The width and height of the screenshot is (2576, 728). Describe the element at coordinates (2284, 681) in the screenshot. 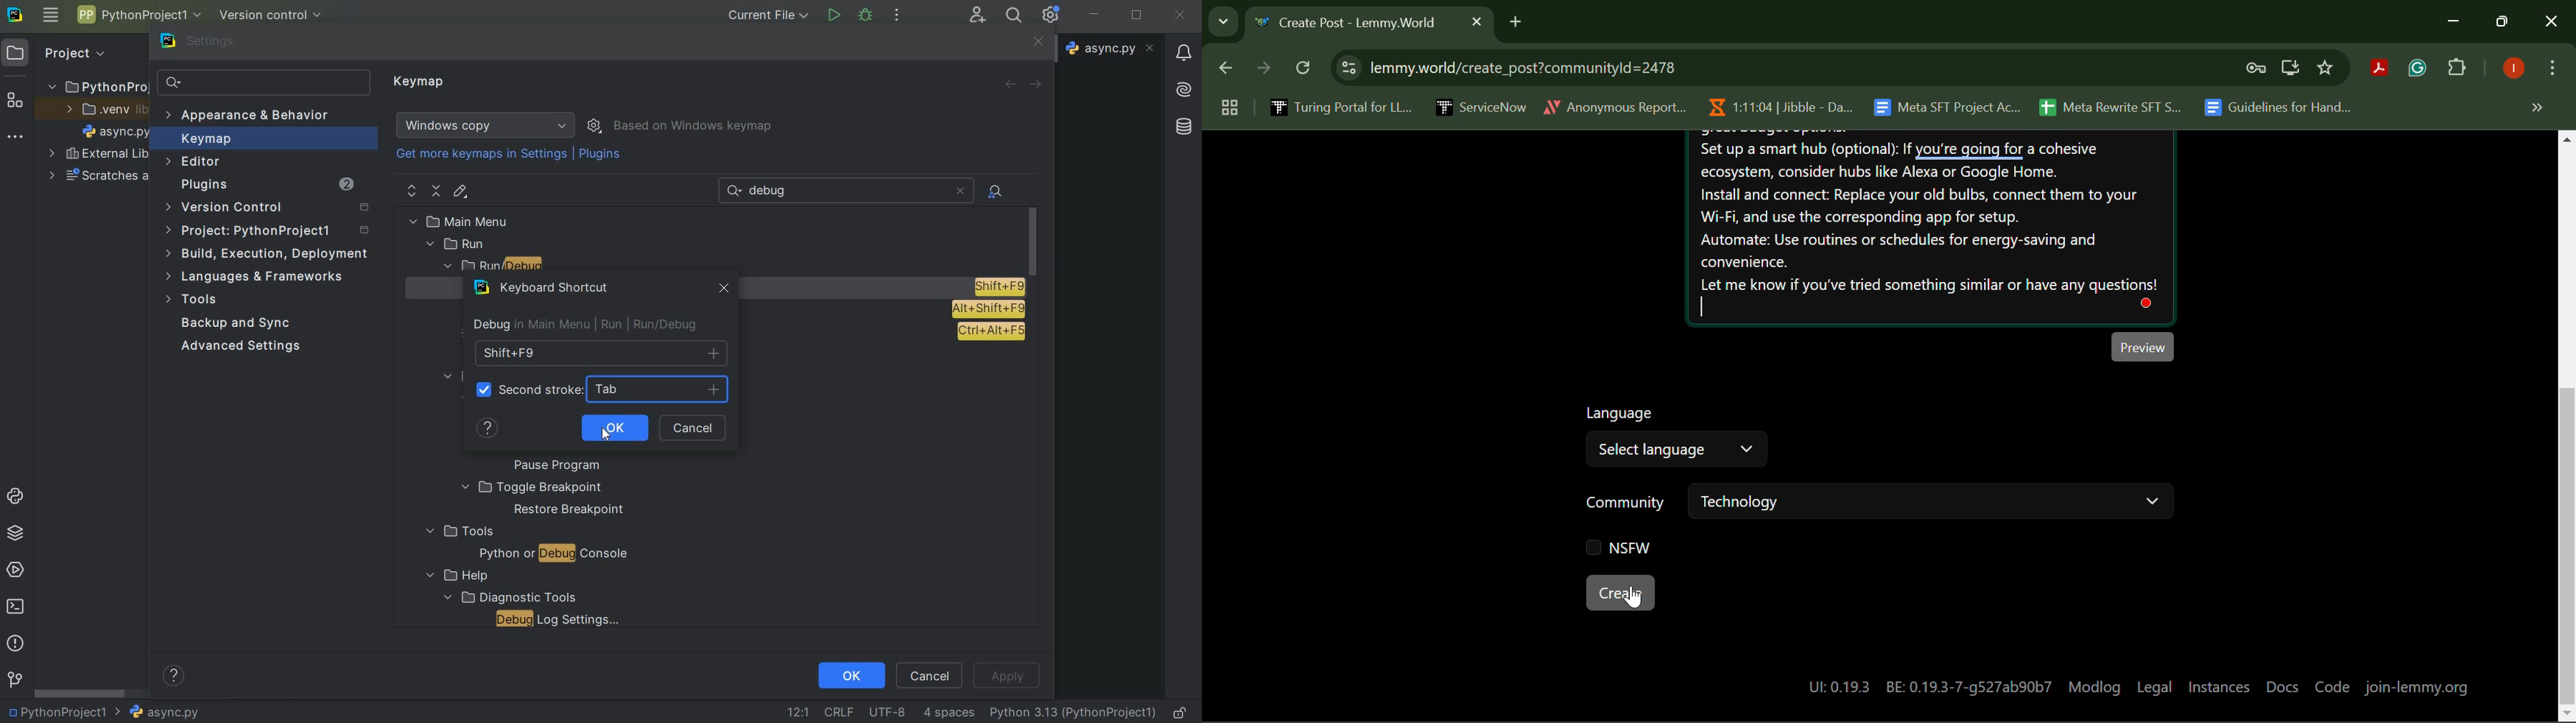

I see `Docs` at that location.